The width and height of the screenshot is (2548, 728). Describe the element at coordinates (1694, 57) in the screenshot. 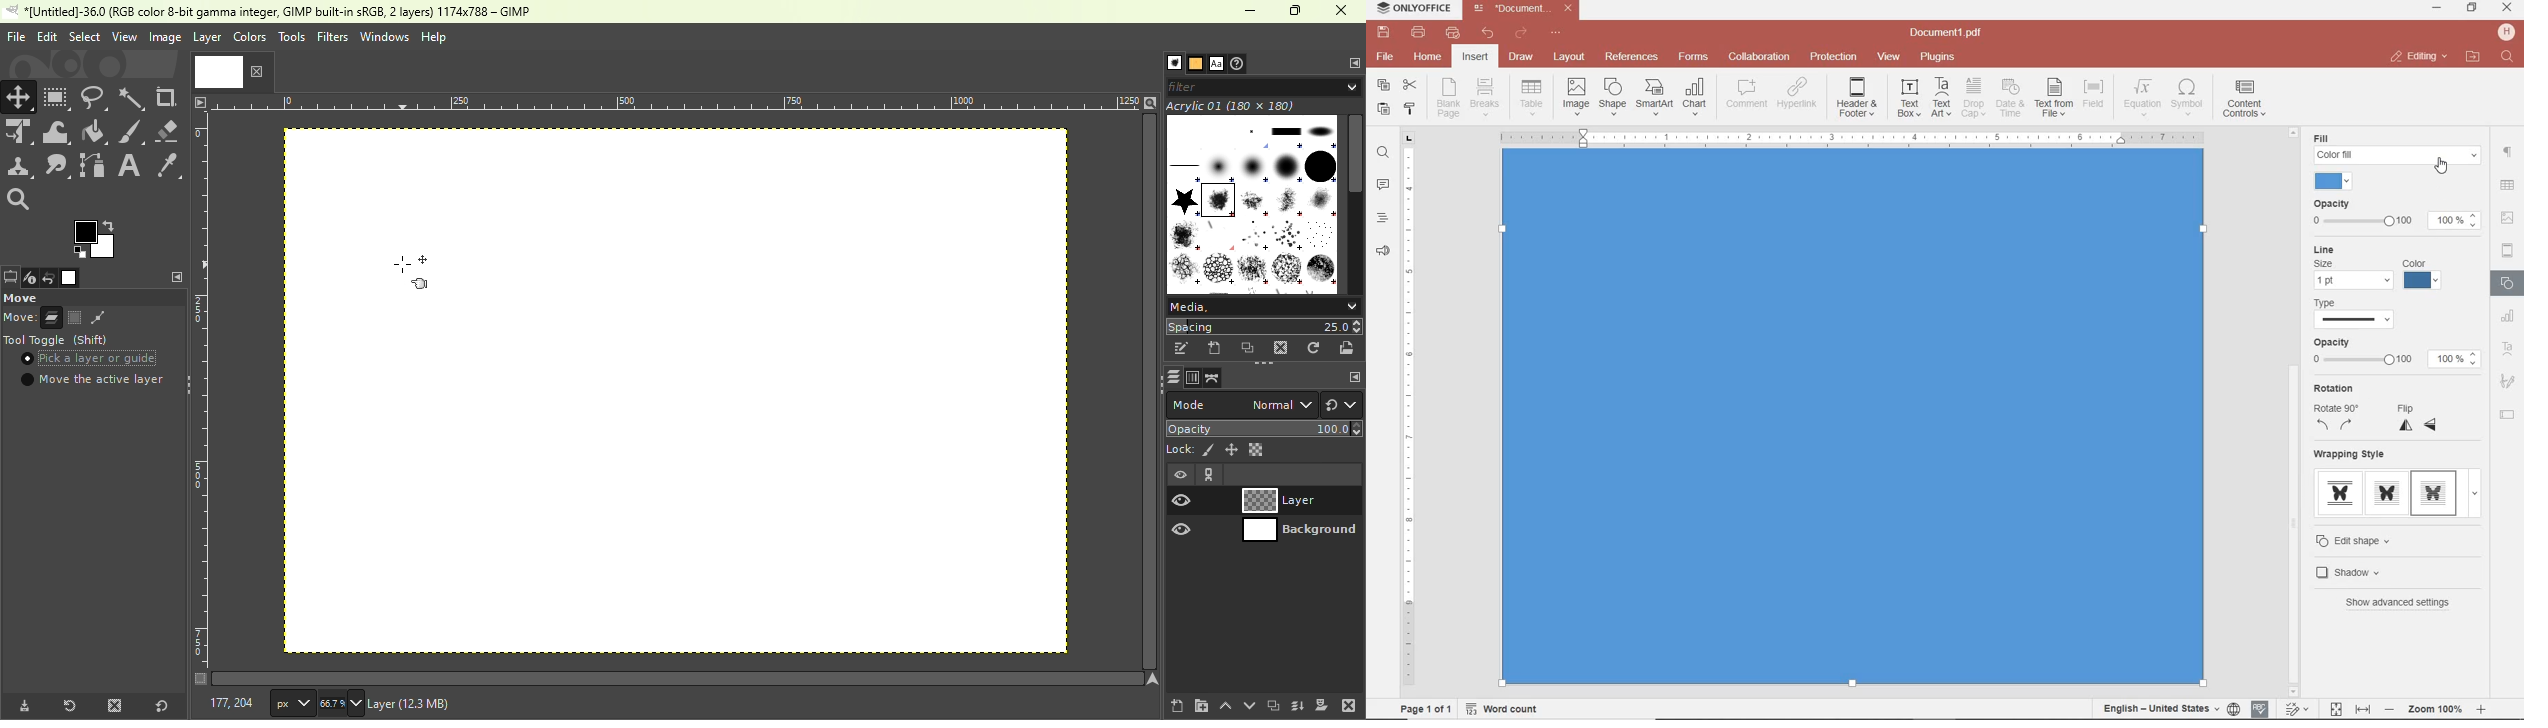

I see `forms` at that location.